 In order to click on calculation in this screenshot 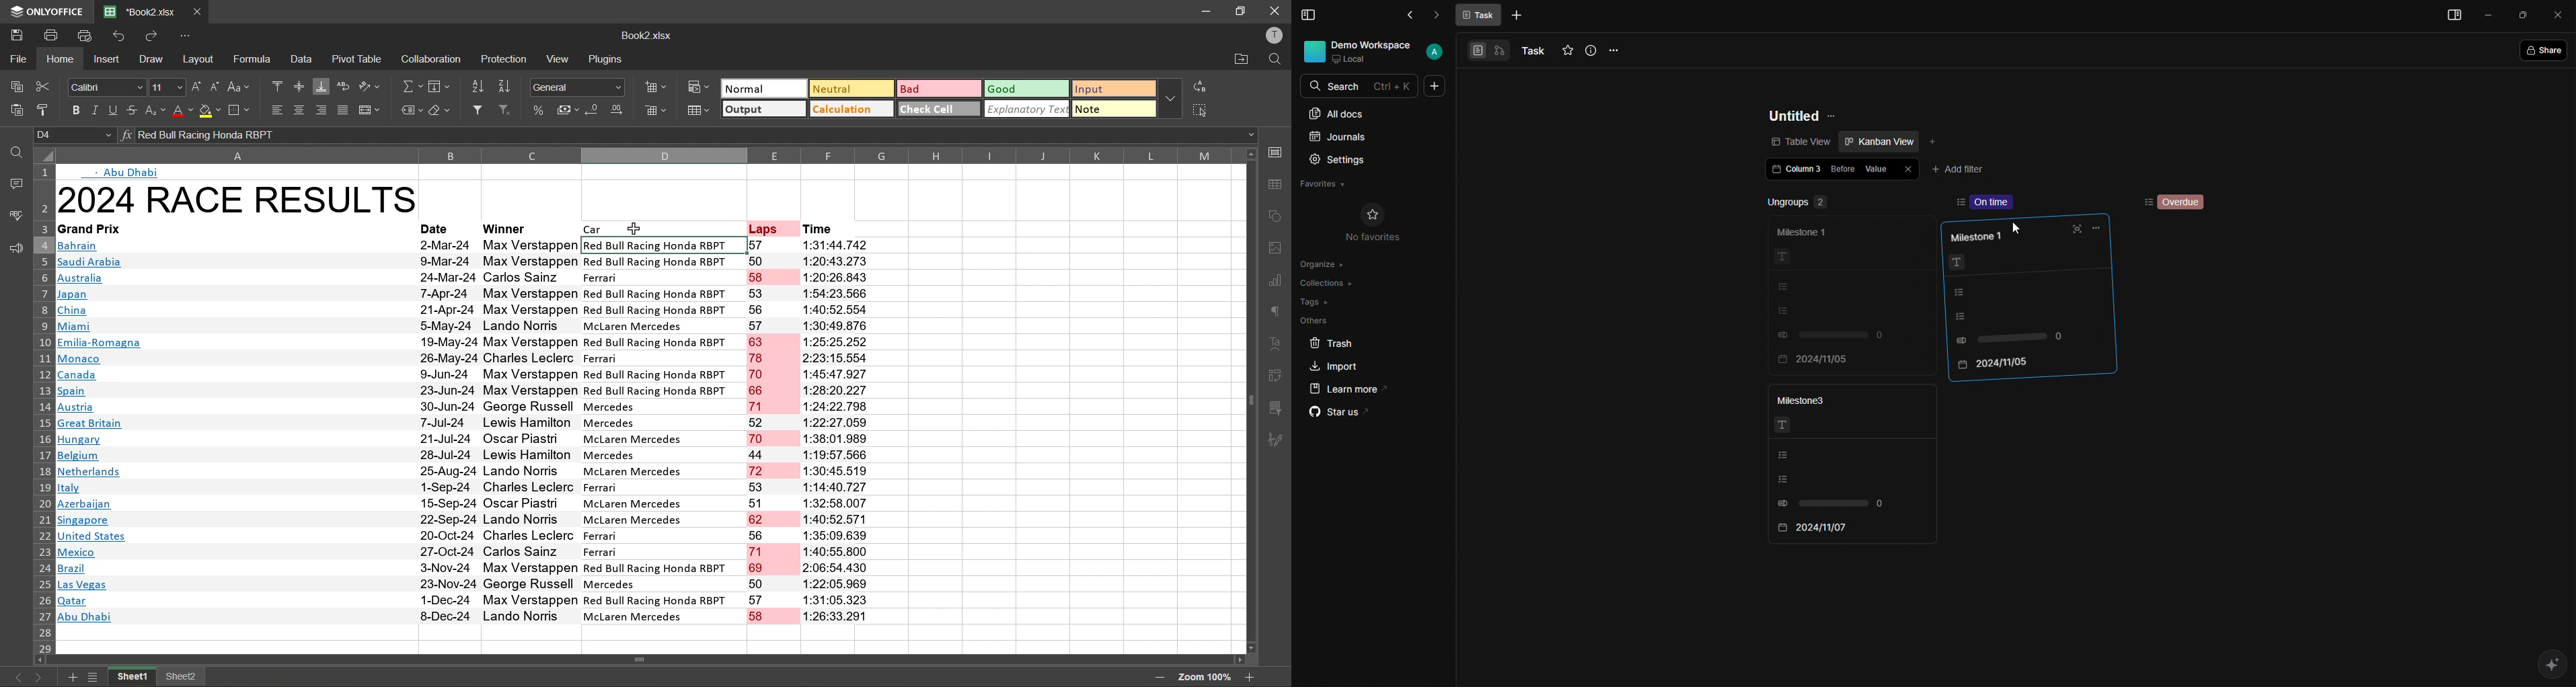, I will do `click(847, 111)`.